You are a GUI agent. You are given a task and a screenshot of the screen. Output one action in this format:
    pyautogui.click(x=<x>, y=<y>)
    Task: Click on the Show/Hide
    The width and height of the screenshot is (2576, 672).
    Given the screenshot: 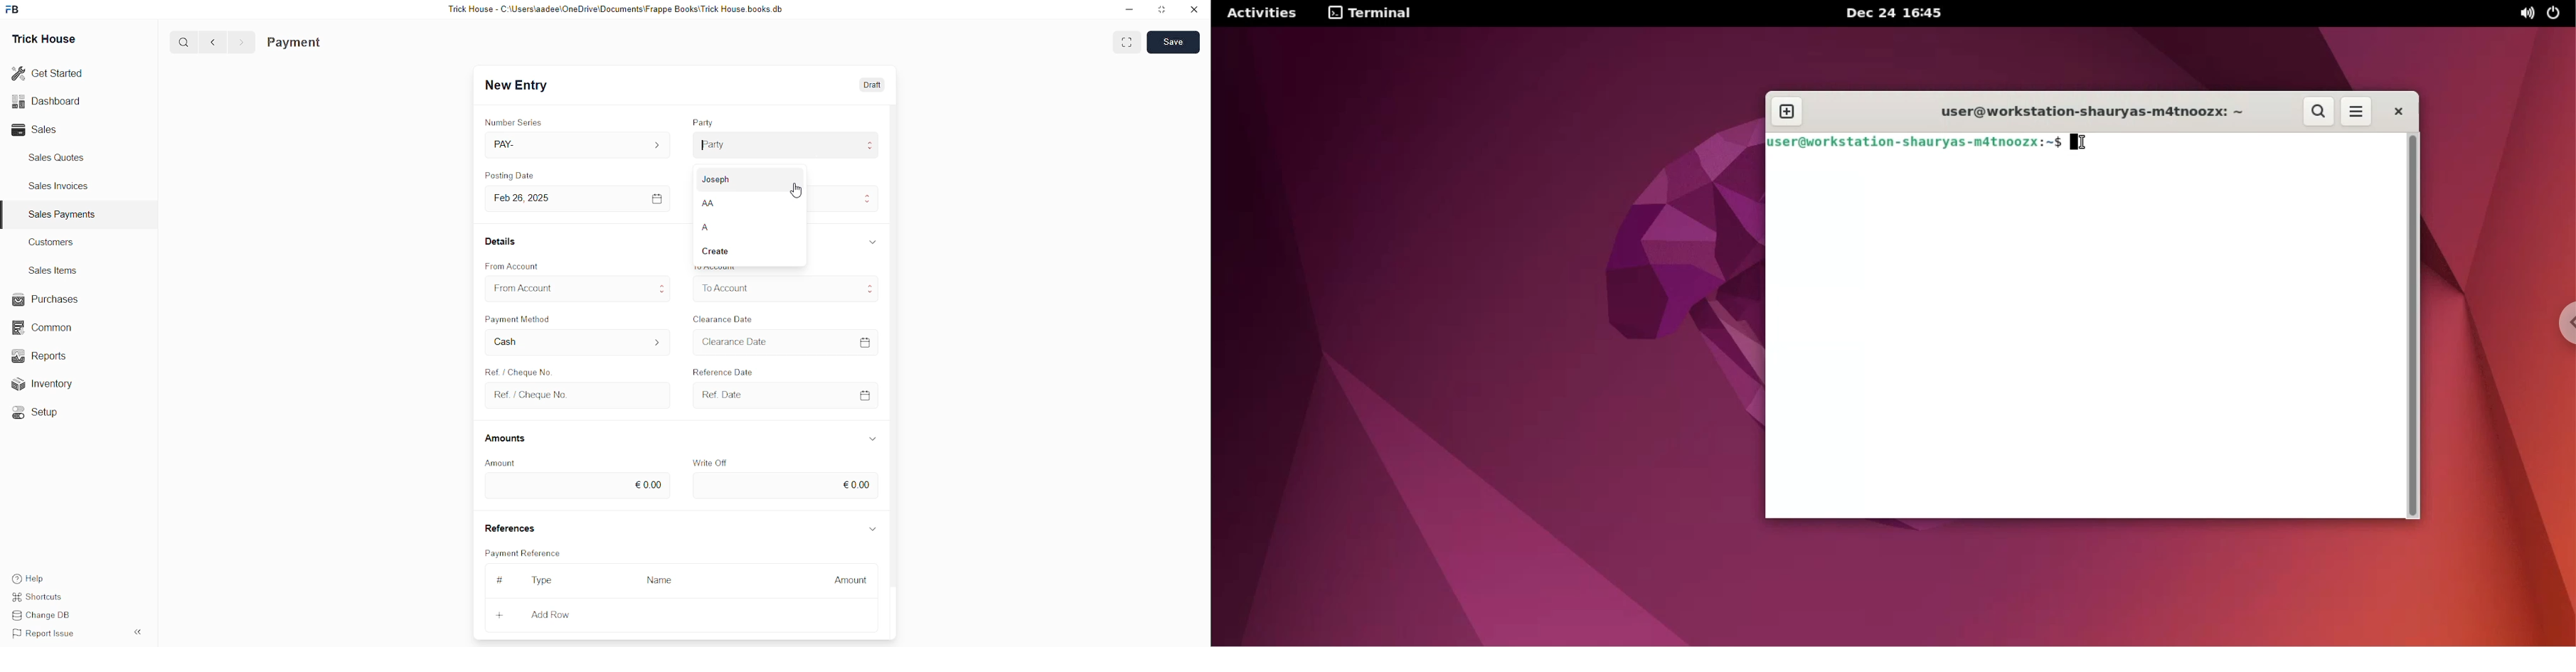 What is the action you would take?
    pyautogui.click(x=874, y=530)
    